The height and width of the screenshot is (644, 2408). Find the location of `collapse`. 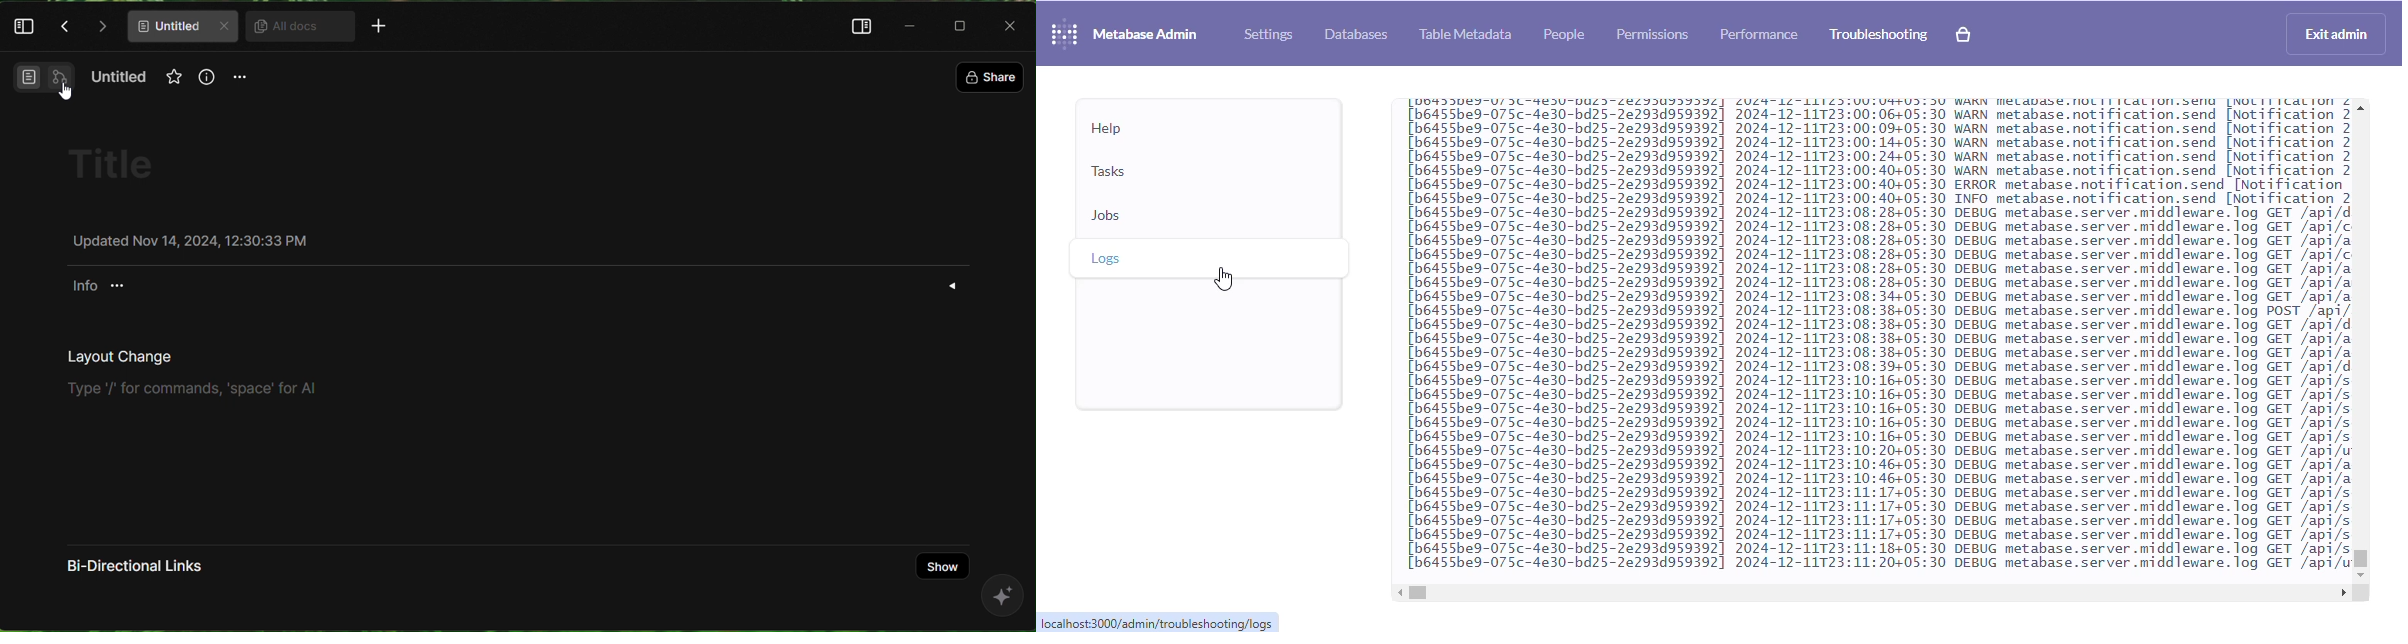

collapse is located at coordinates (955, 286).